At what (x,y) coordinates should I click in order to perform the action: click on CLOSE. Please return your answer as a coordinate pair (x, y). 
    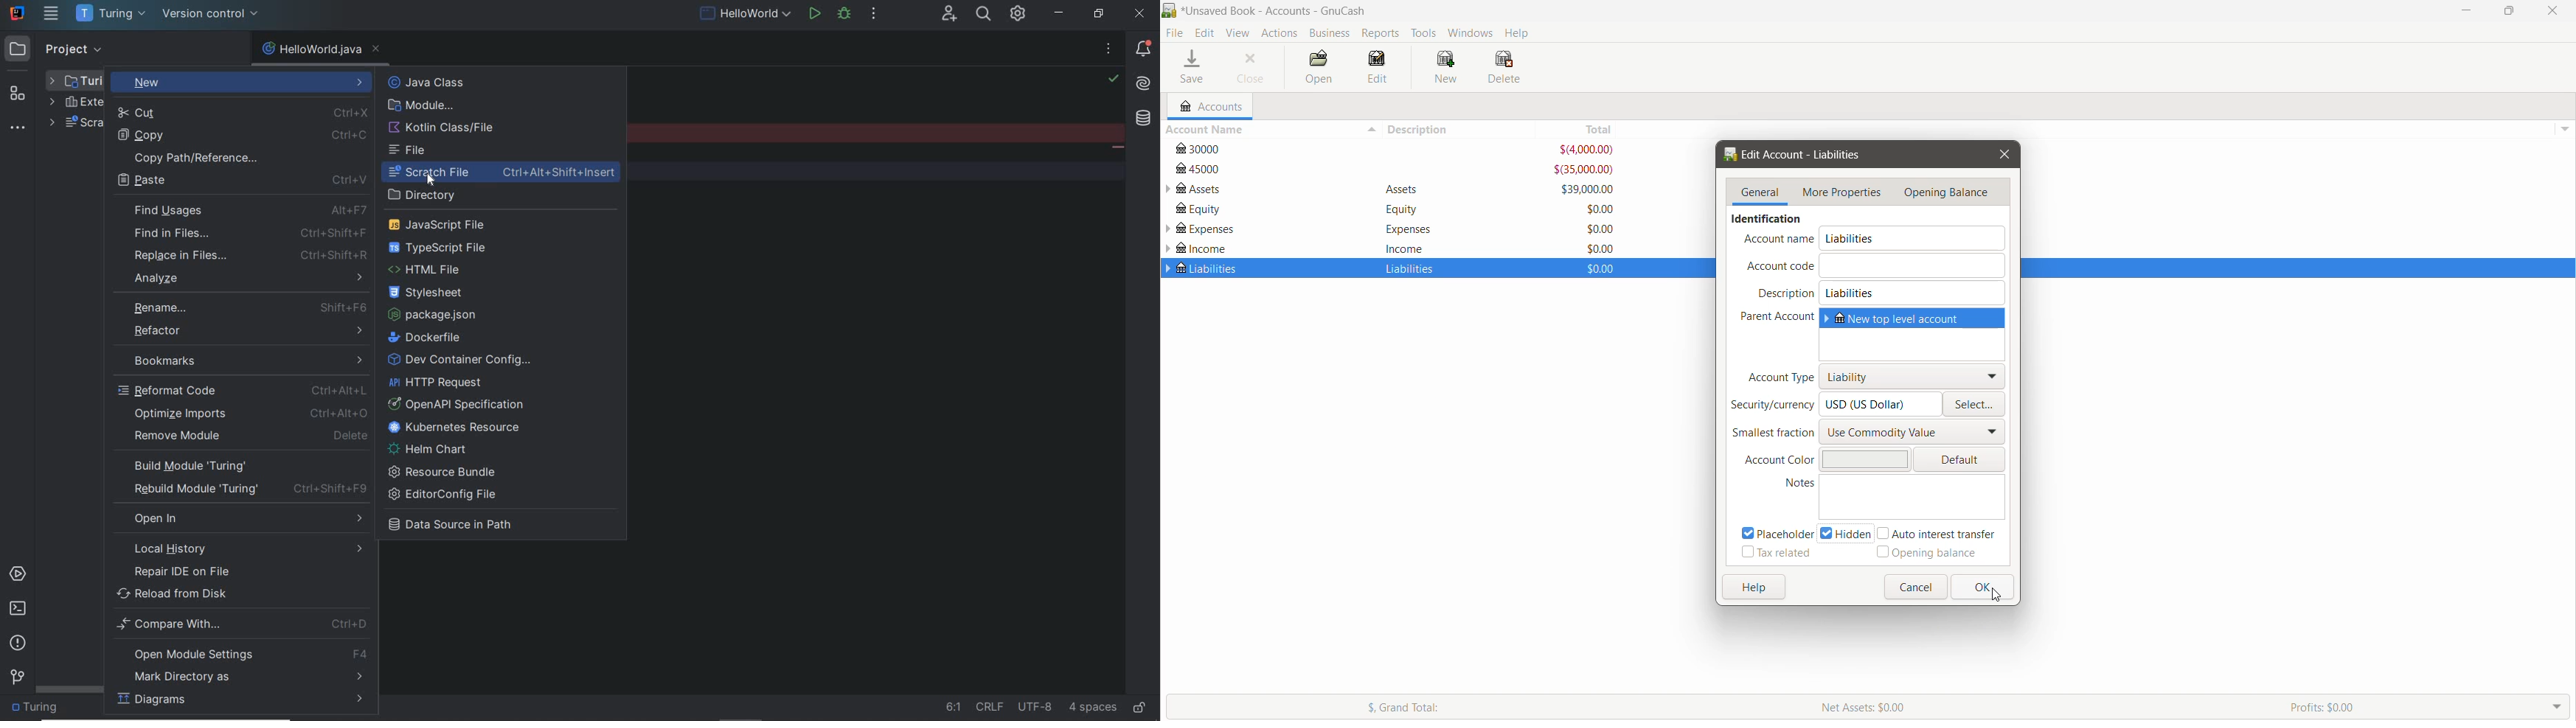
    Looking at the image, I should click on (1143, 13).